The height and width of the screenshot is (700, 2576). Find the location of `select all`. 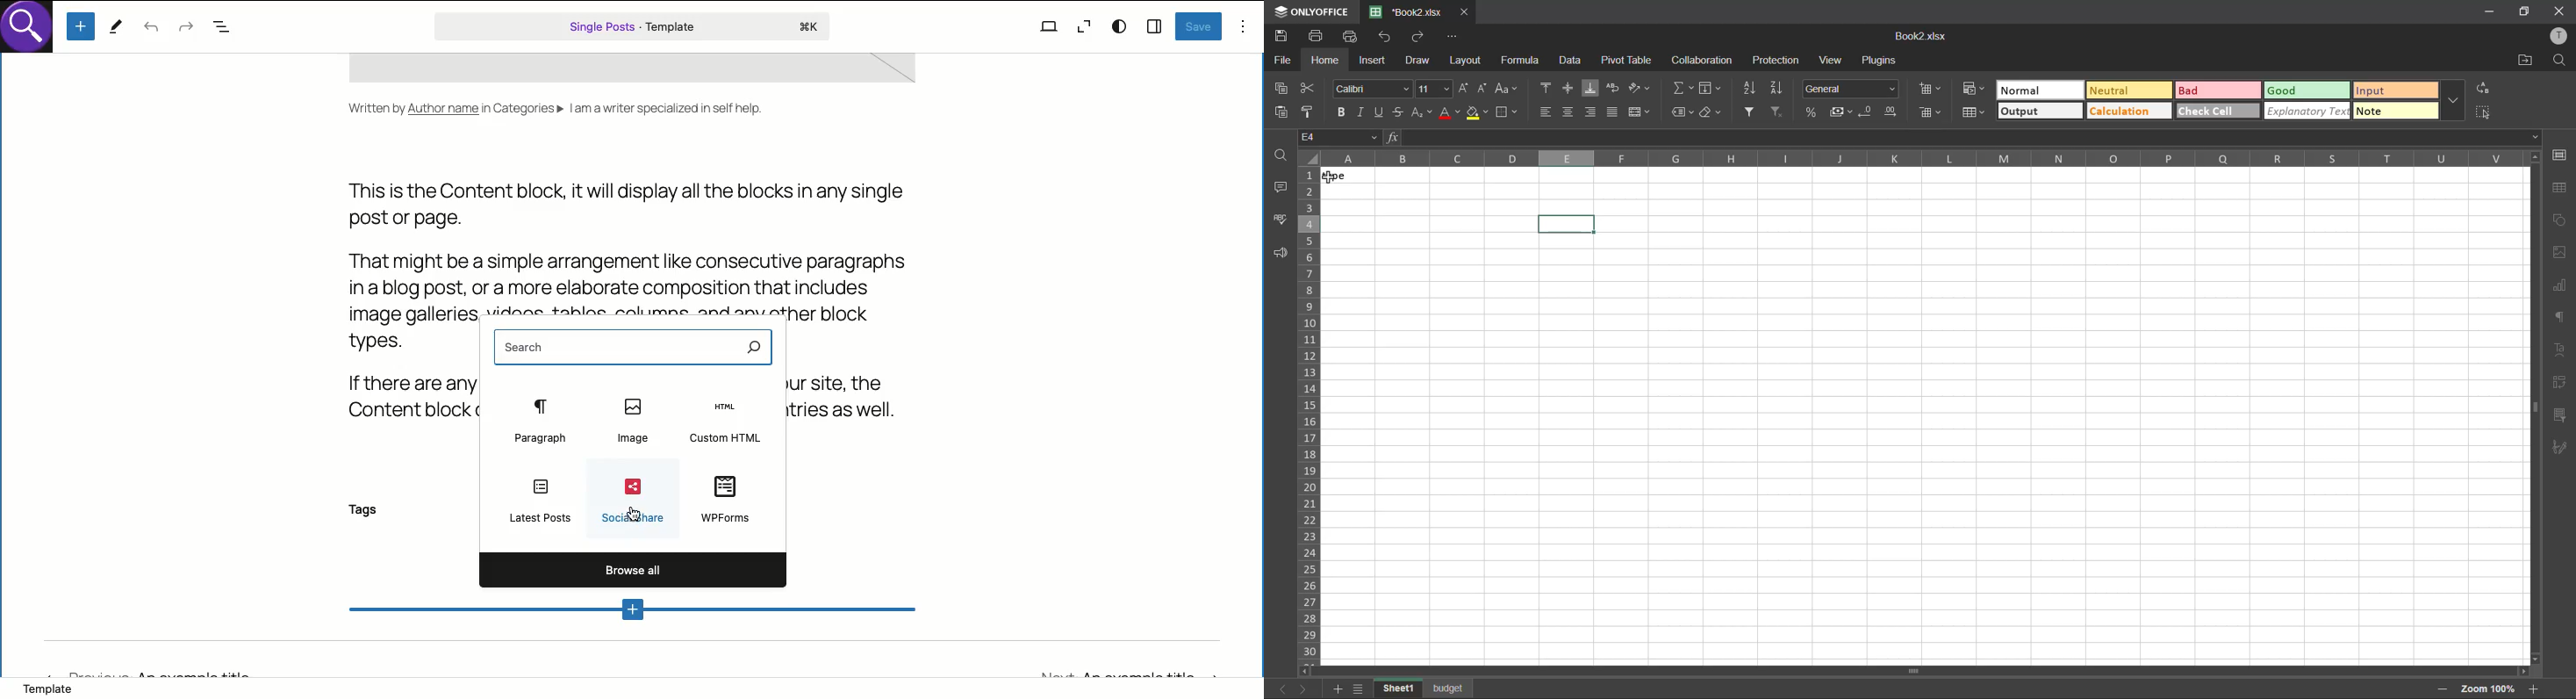

select all is located at coordinates (2483, 112).